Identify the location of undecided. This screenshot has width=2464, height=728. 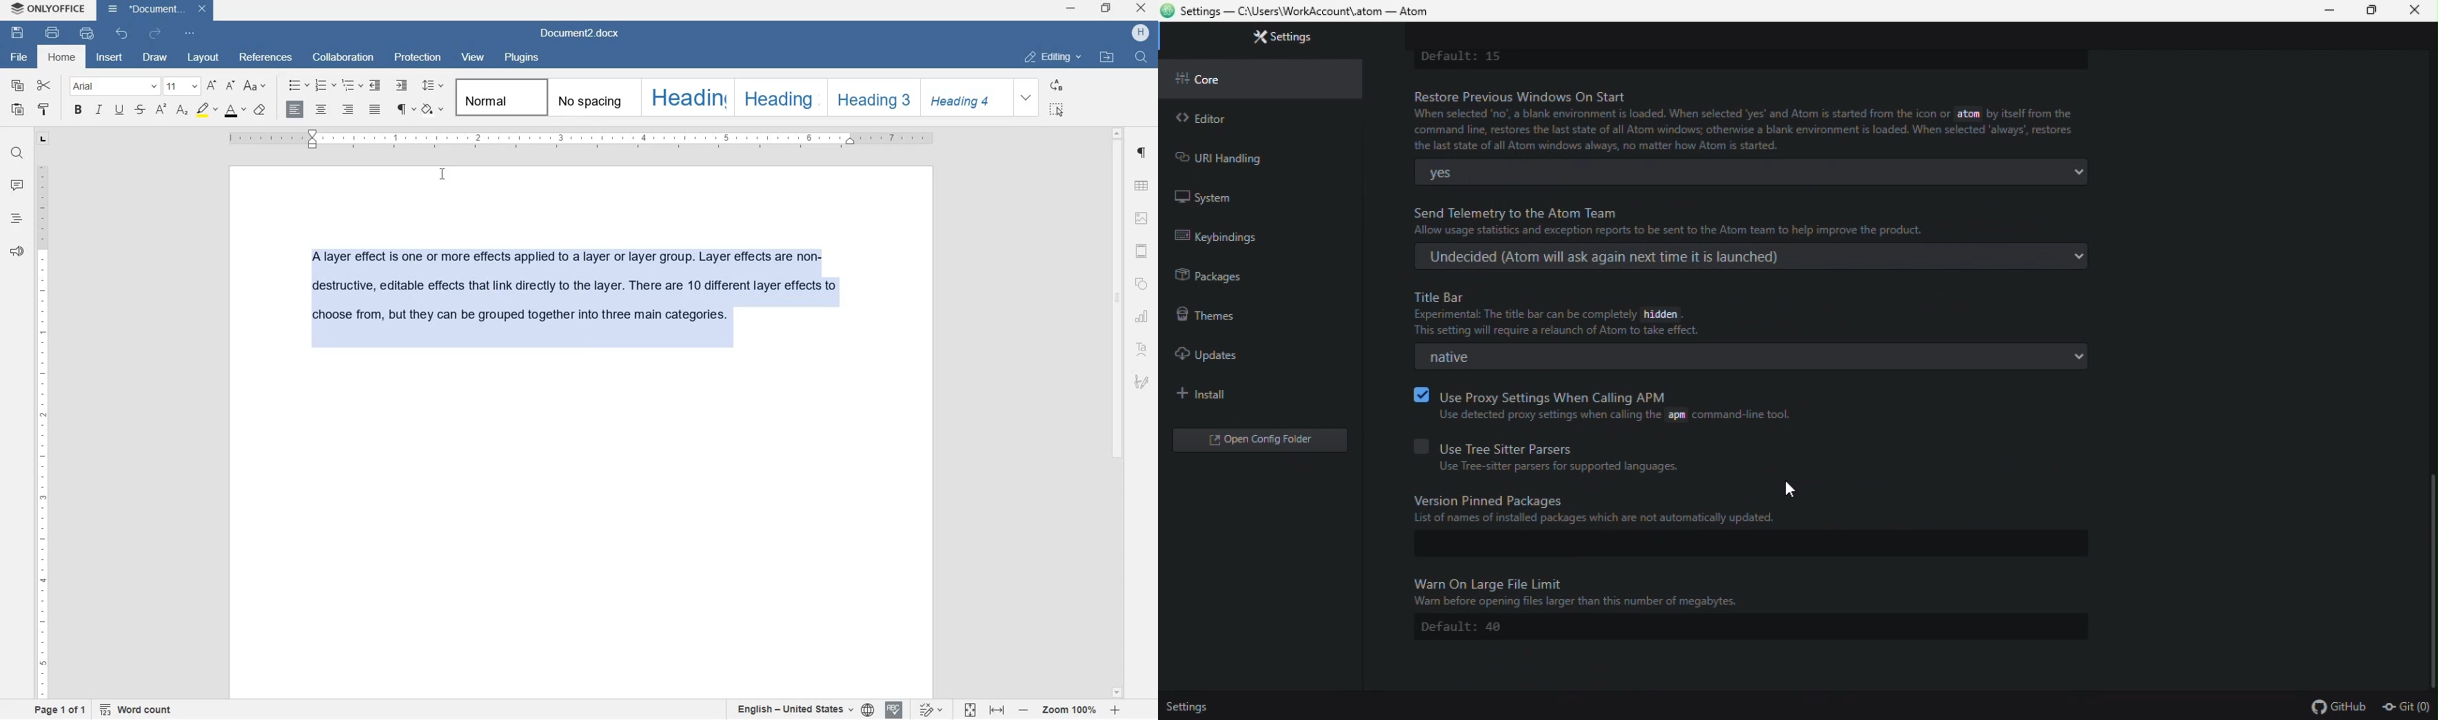
(1751, 256).